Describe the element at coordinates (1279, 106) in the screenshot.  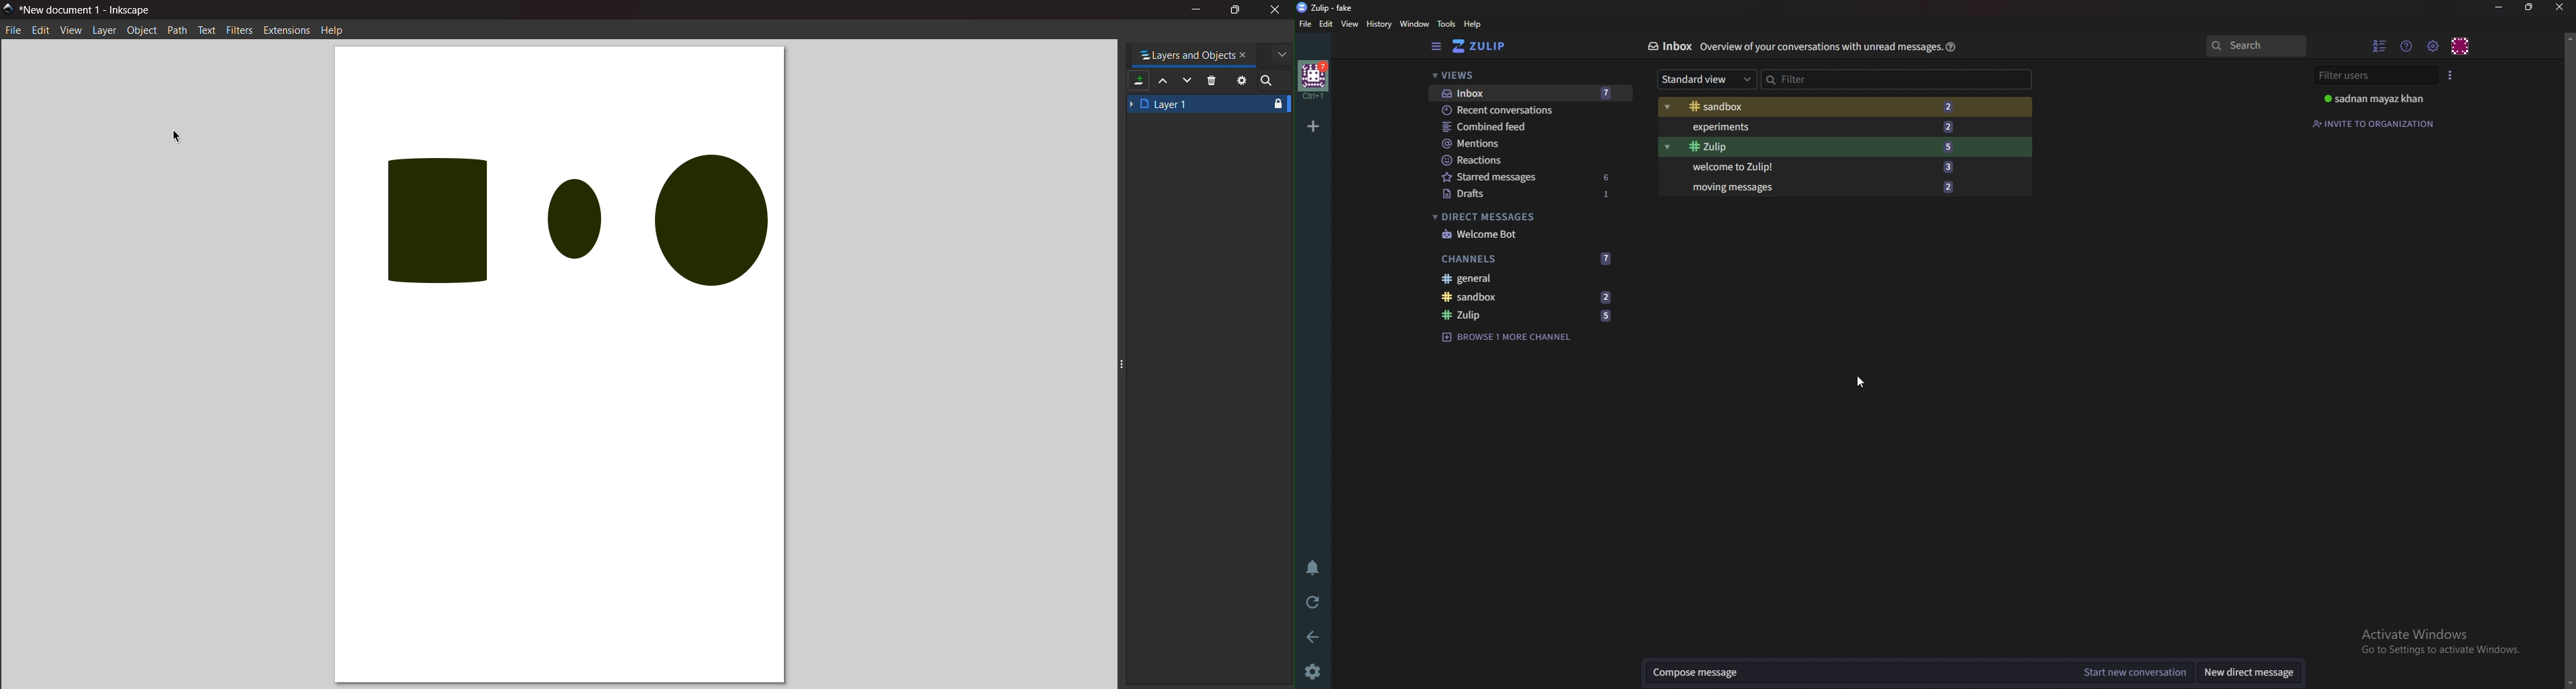
I see `layer locked` at that location.